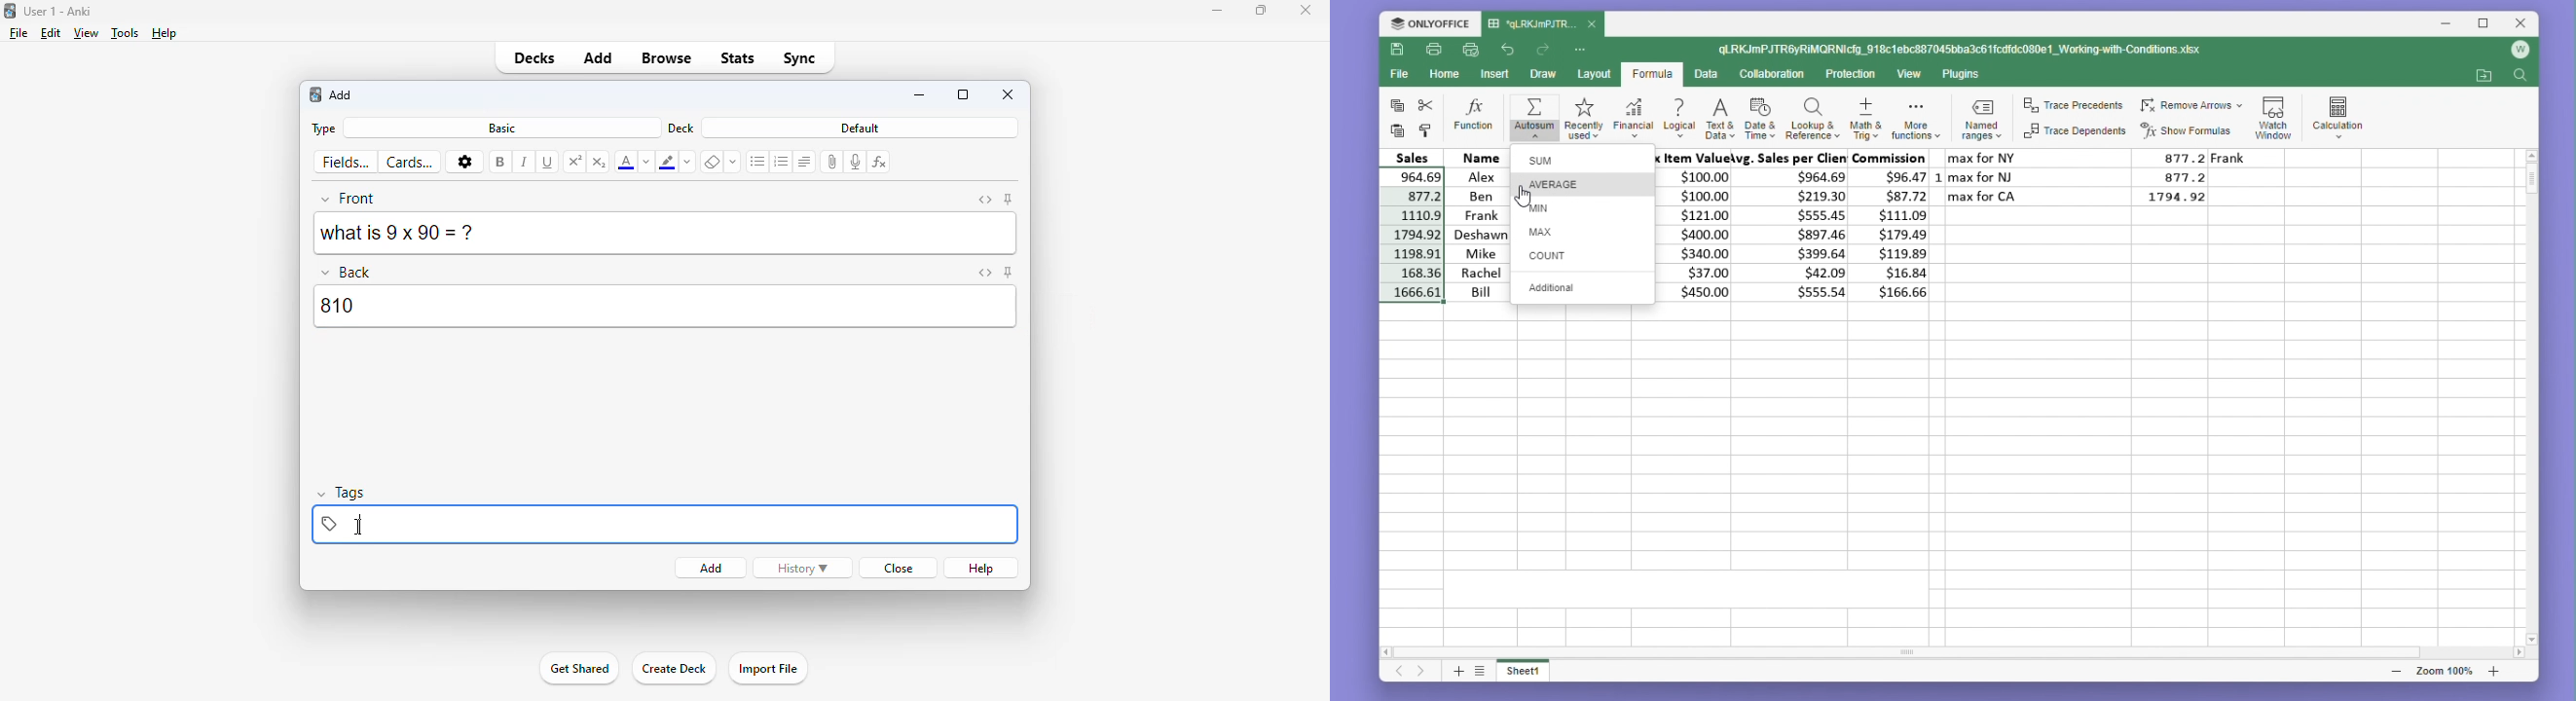 The width and height of the screenshot is (2576, 728). I want to click on create deck, so click(674, 669).